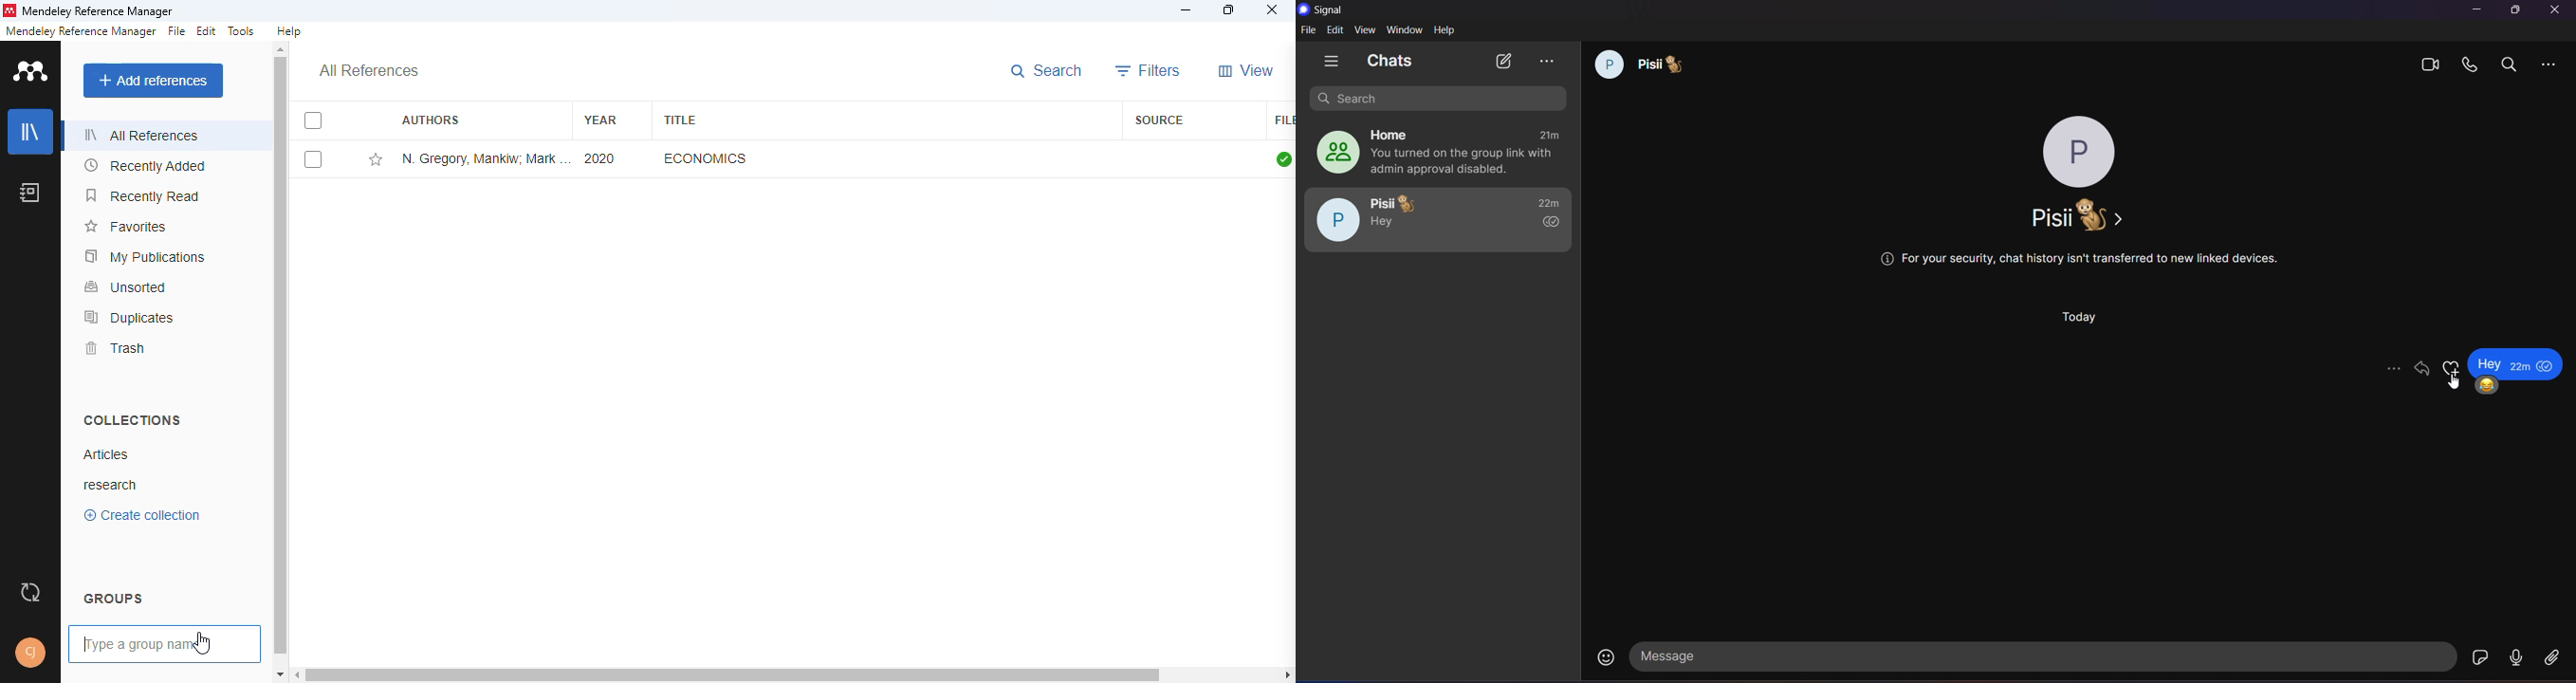 The image size is (2576, 700). What do you see at coordinates (1187, 10) in the screenshot?
I see `minimize` at bounding box center [1187, 10].